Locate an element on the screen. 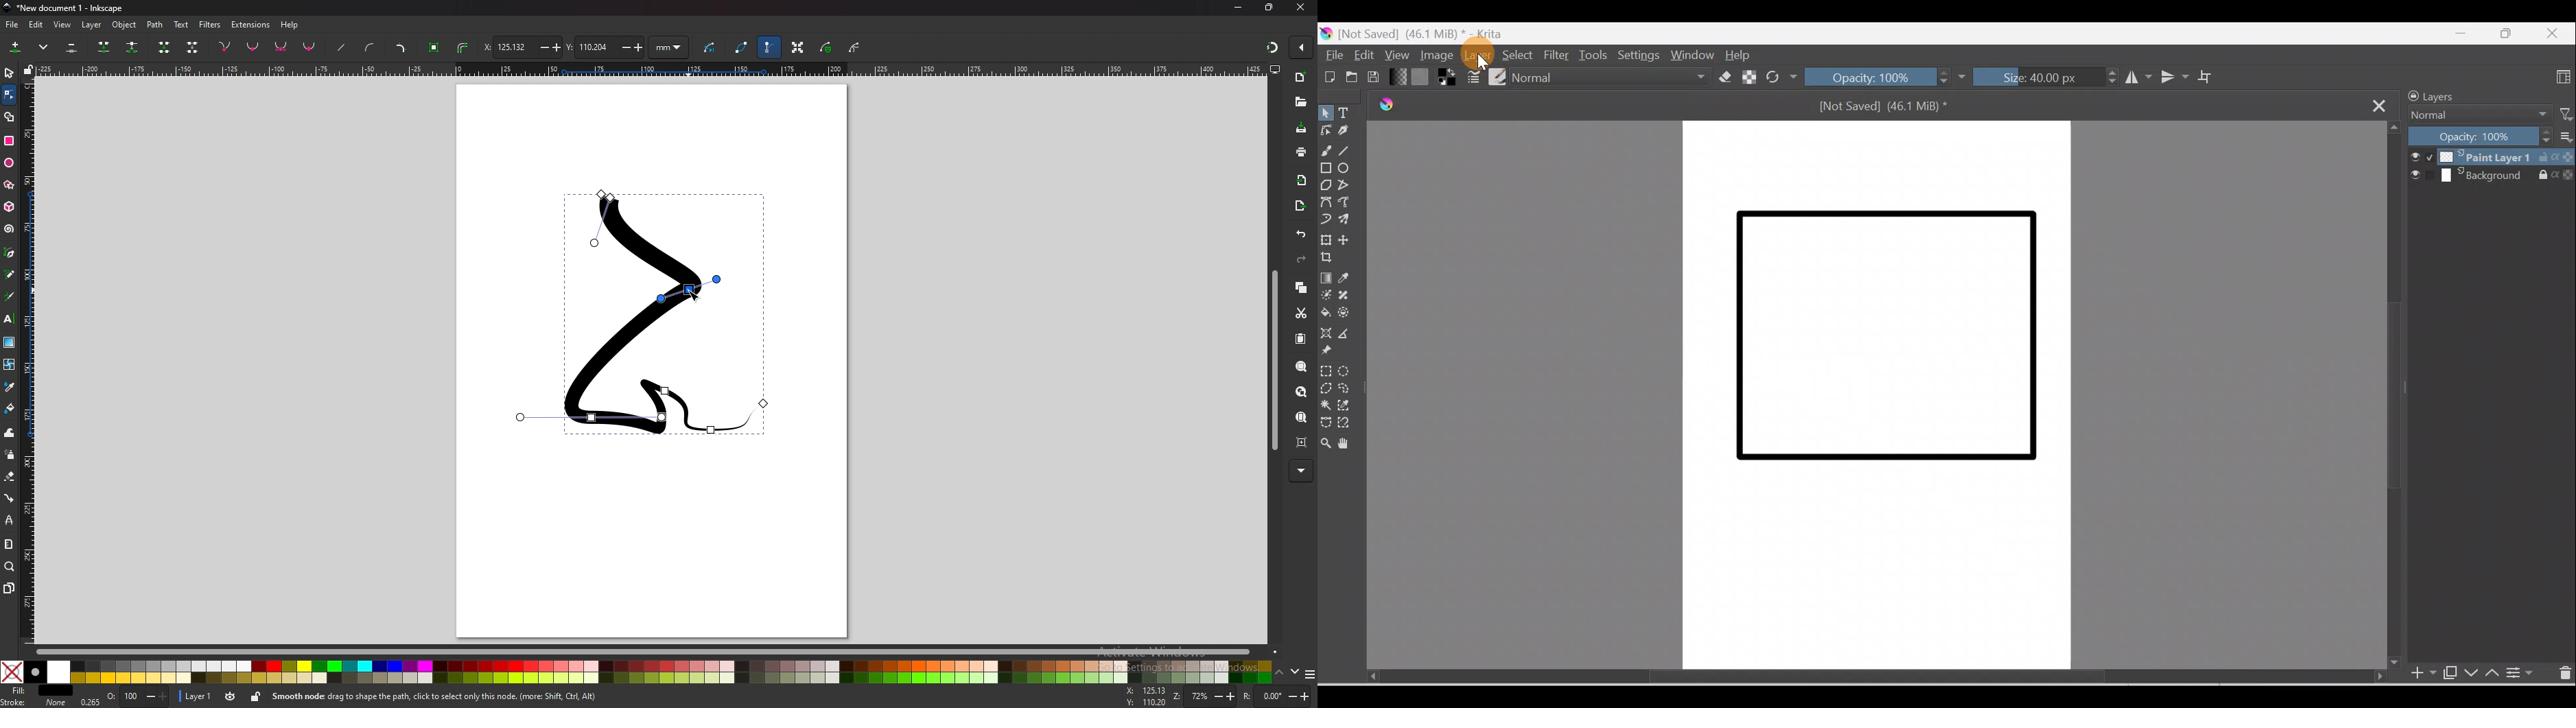  up is located at coordinates (1280, 673).